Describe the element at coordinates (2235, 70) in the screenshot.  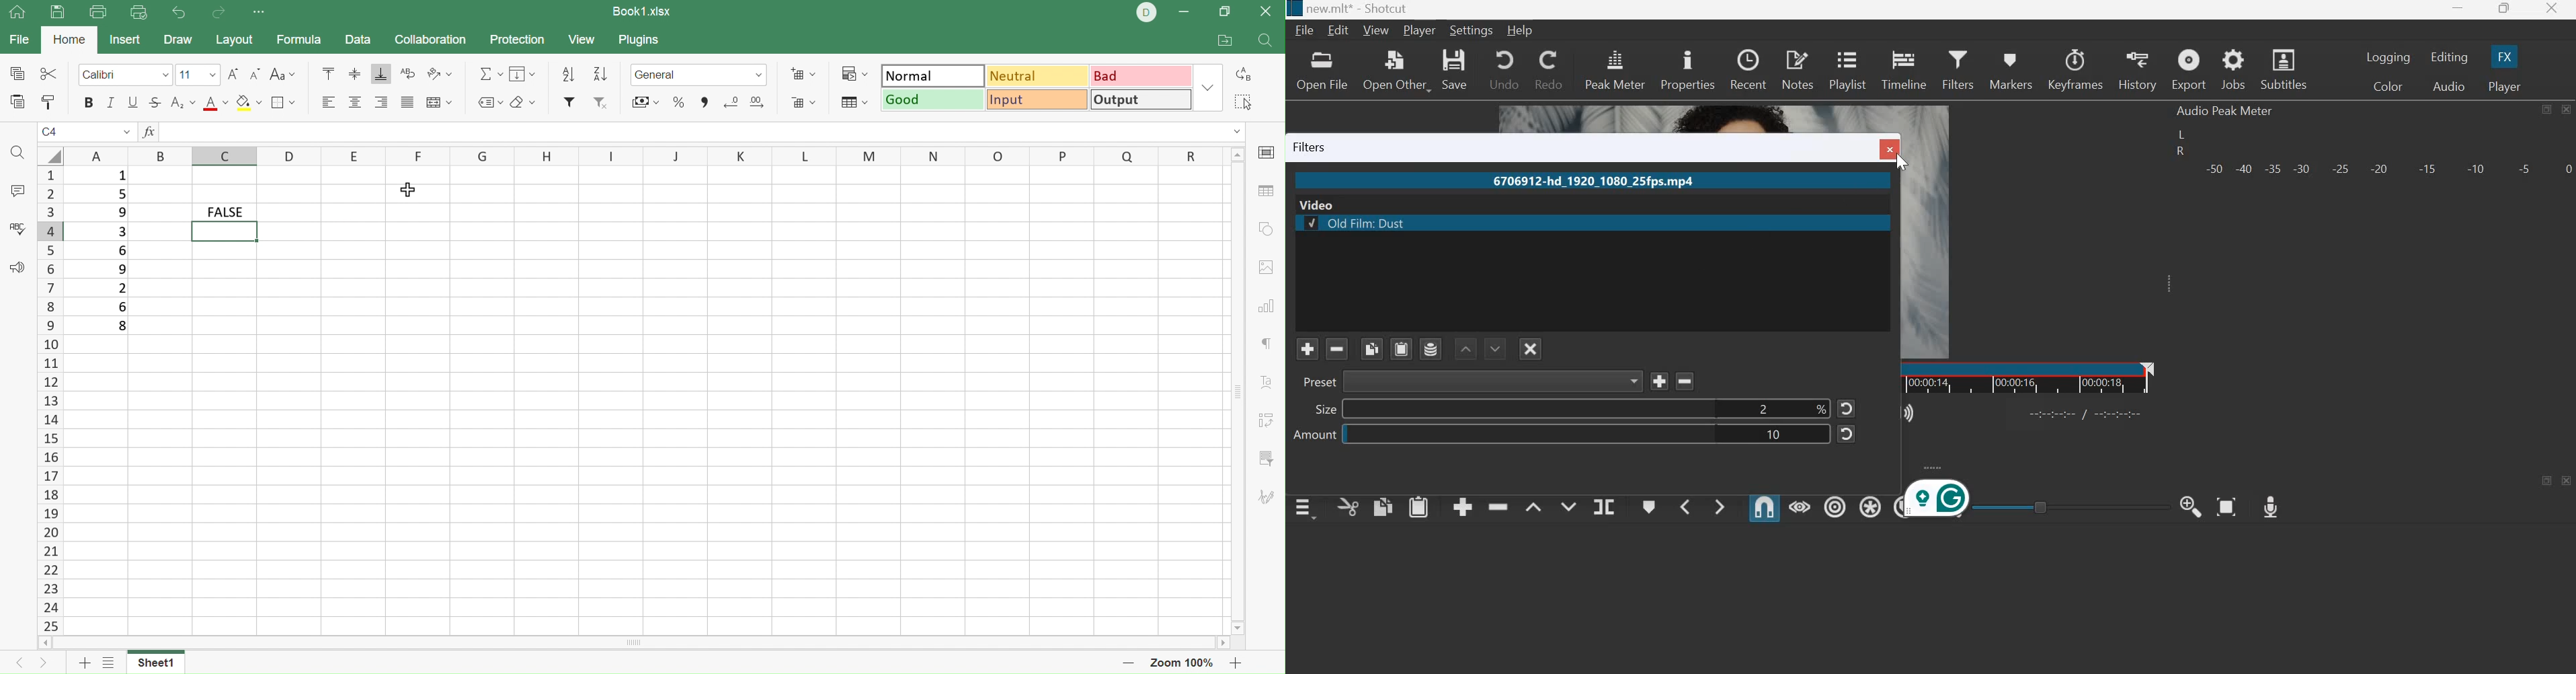
I see `jobs` at that location.